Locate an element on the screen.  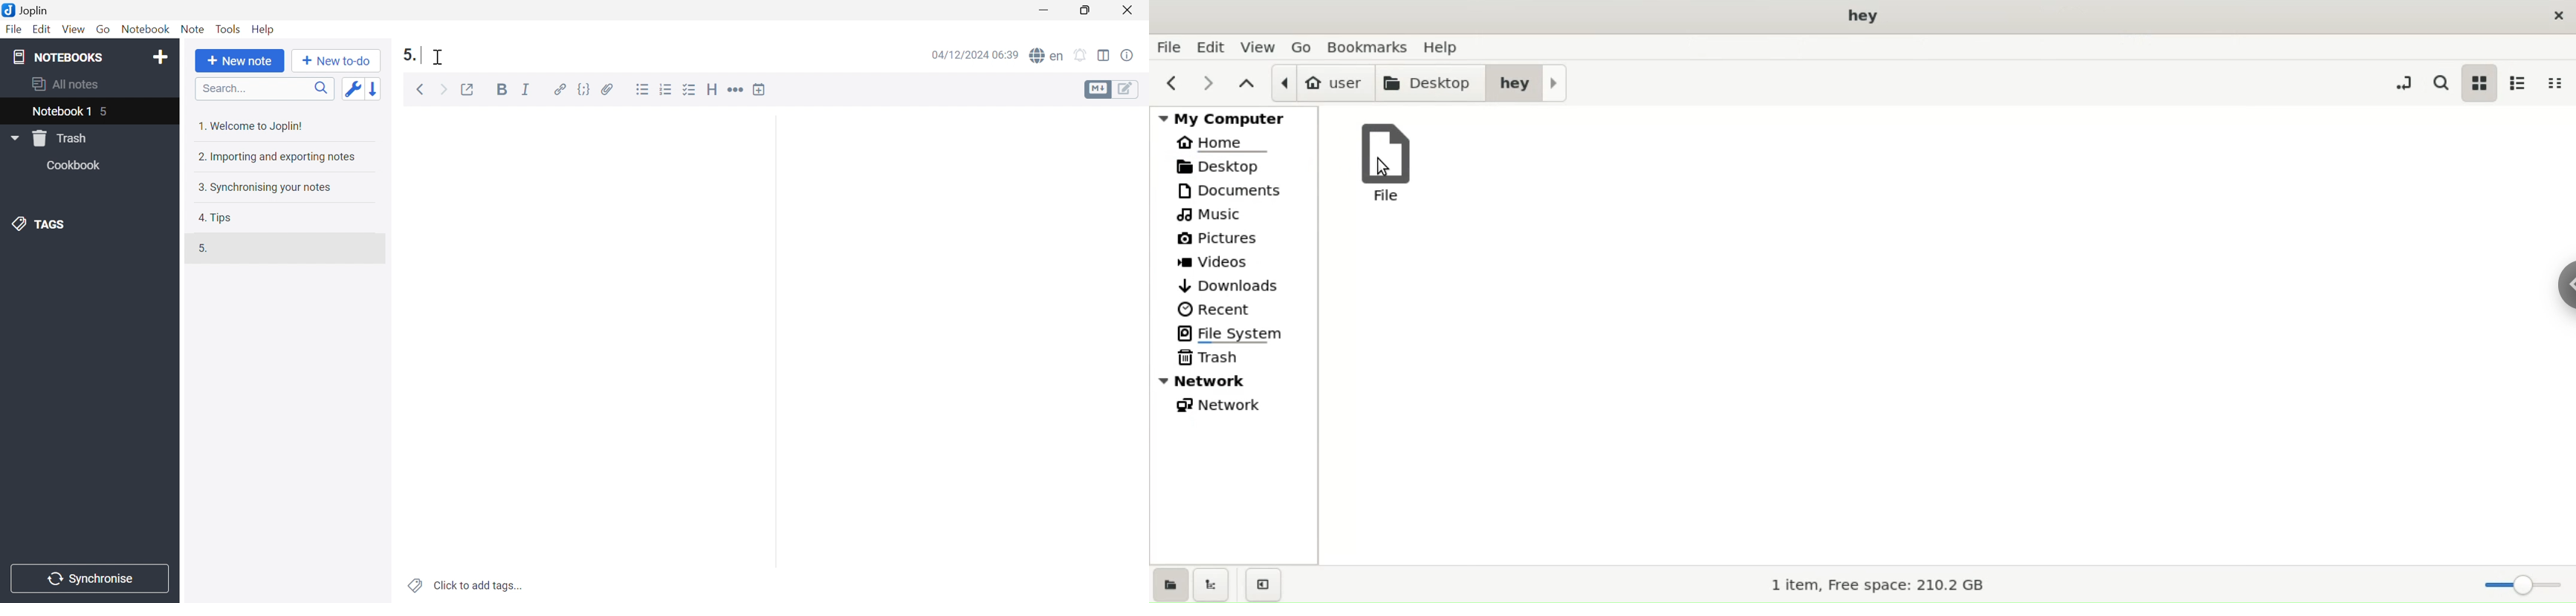
parent folders is located at coordinates (1248, 85).